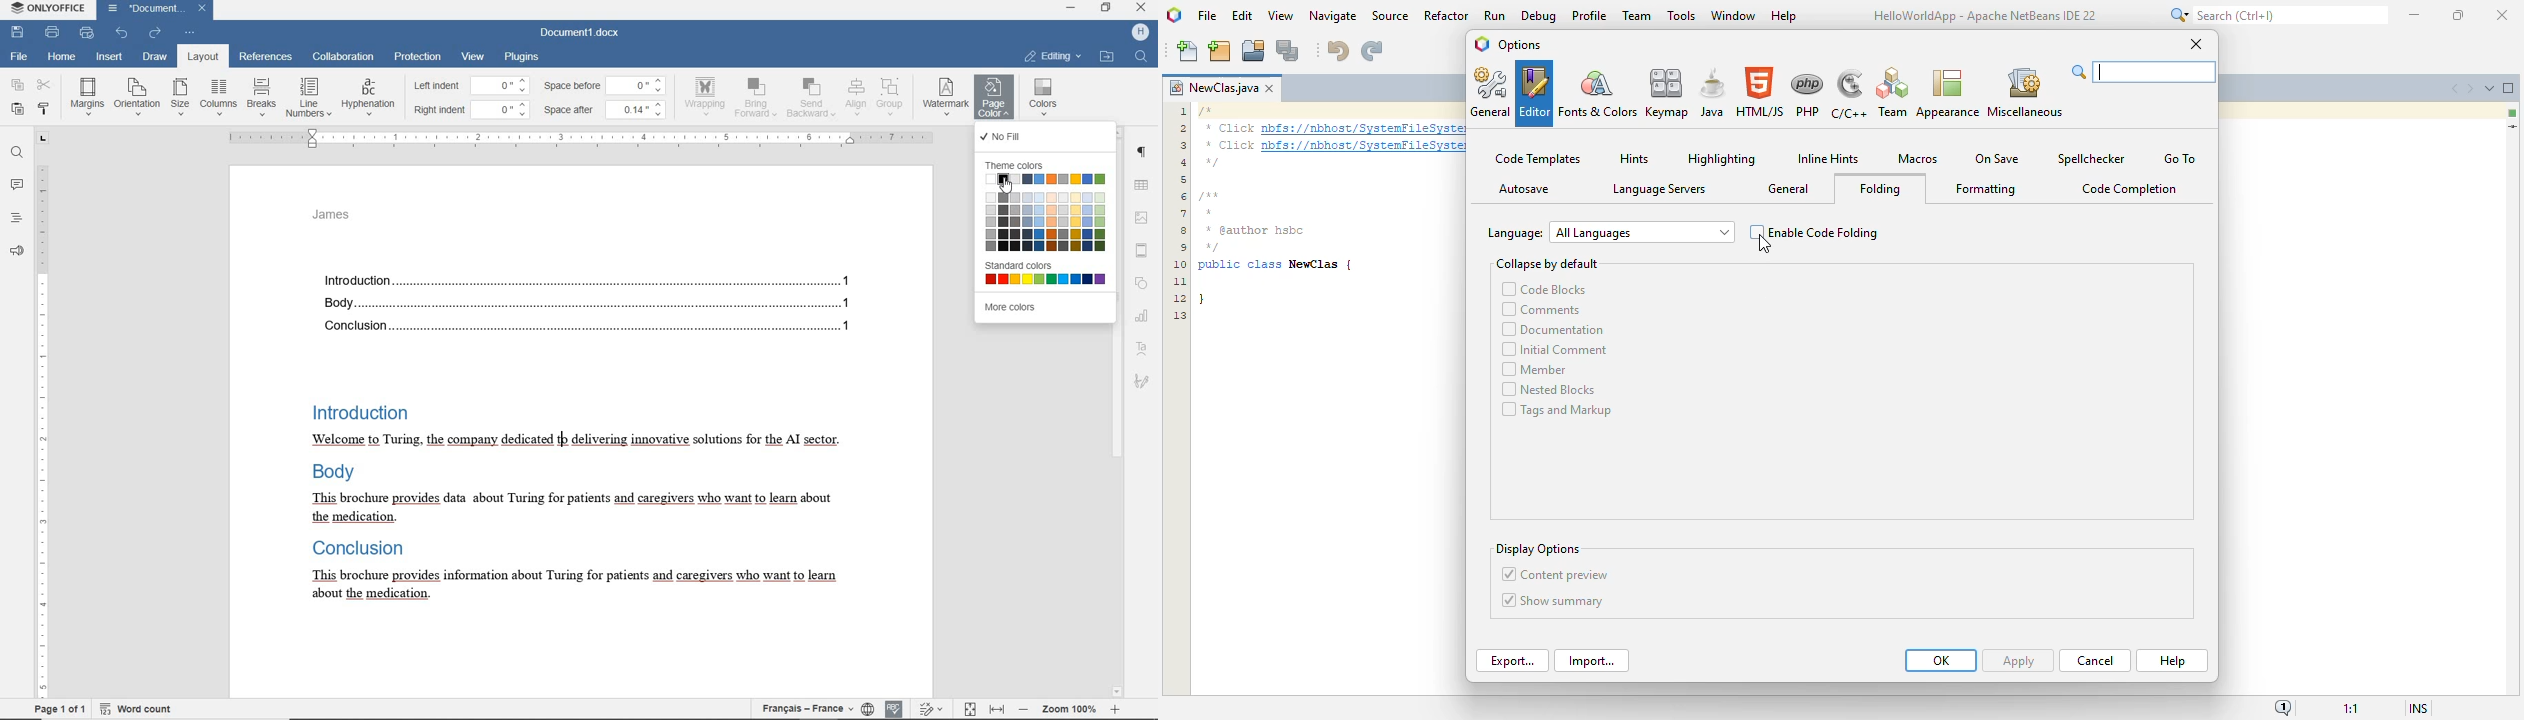 The height and width of the screenshot is (728, 2548). Describe the element at coordinates (208, 7) in the screenshot. I see `close` at that location.